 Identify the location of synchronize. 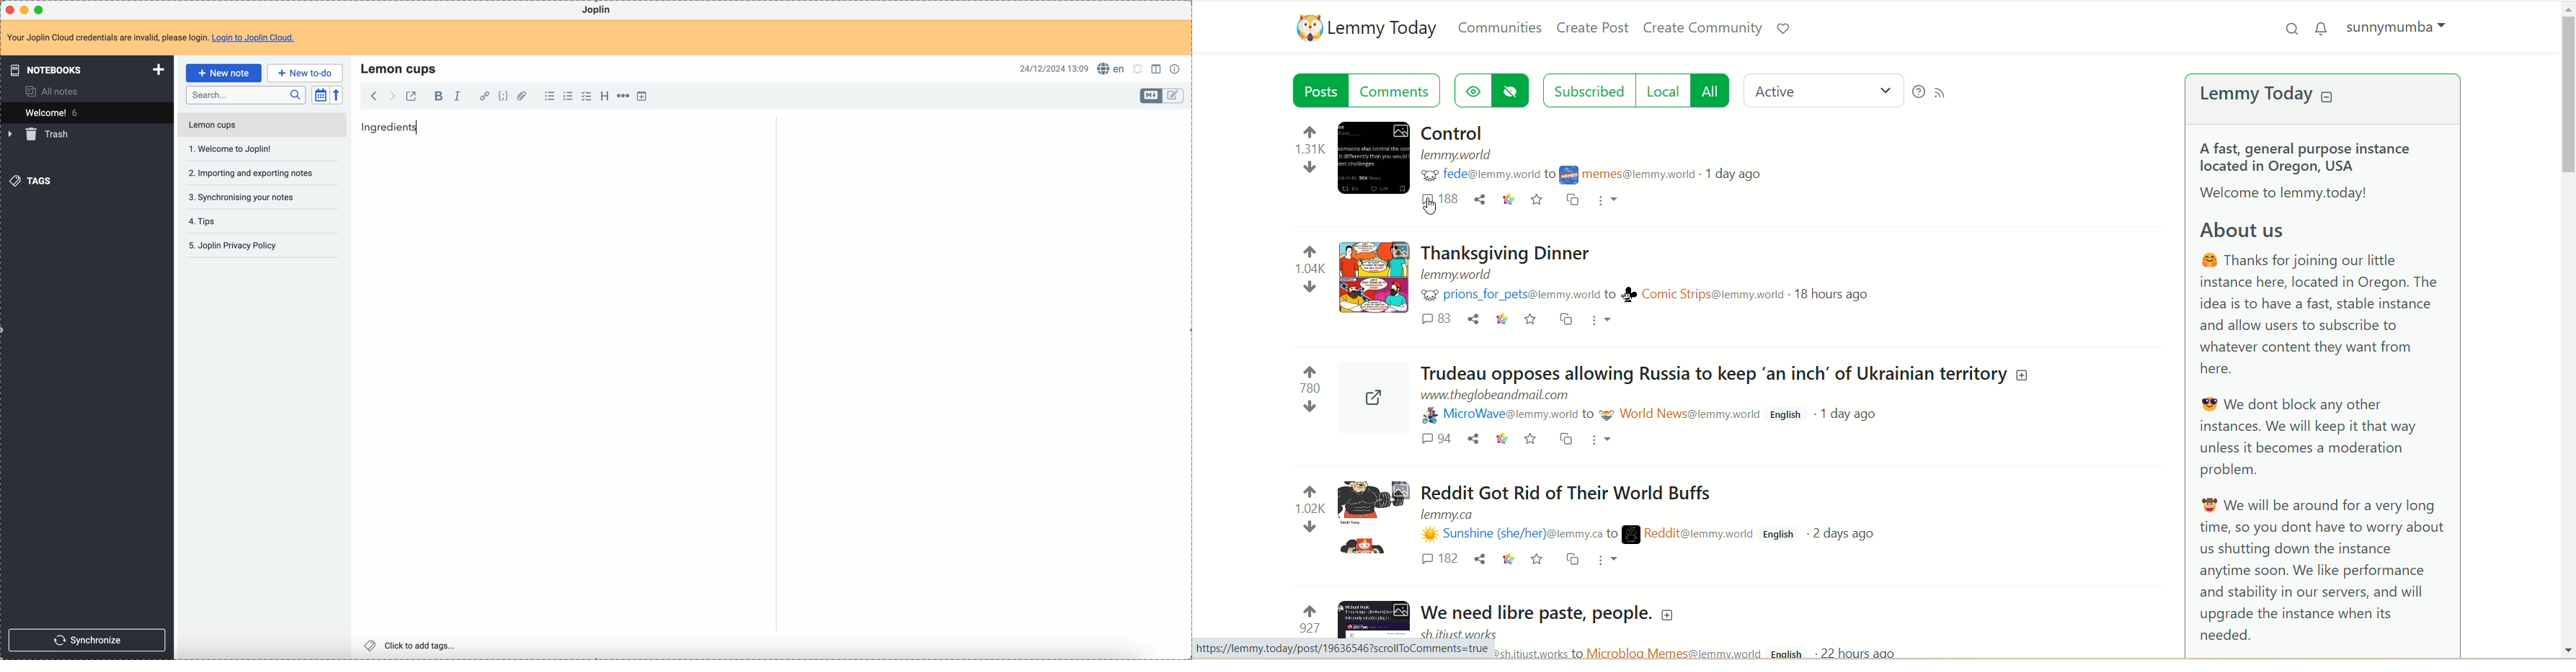
(87, 640).